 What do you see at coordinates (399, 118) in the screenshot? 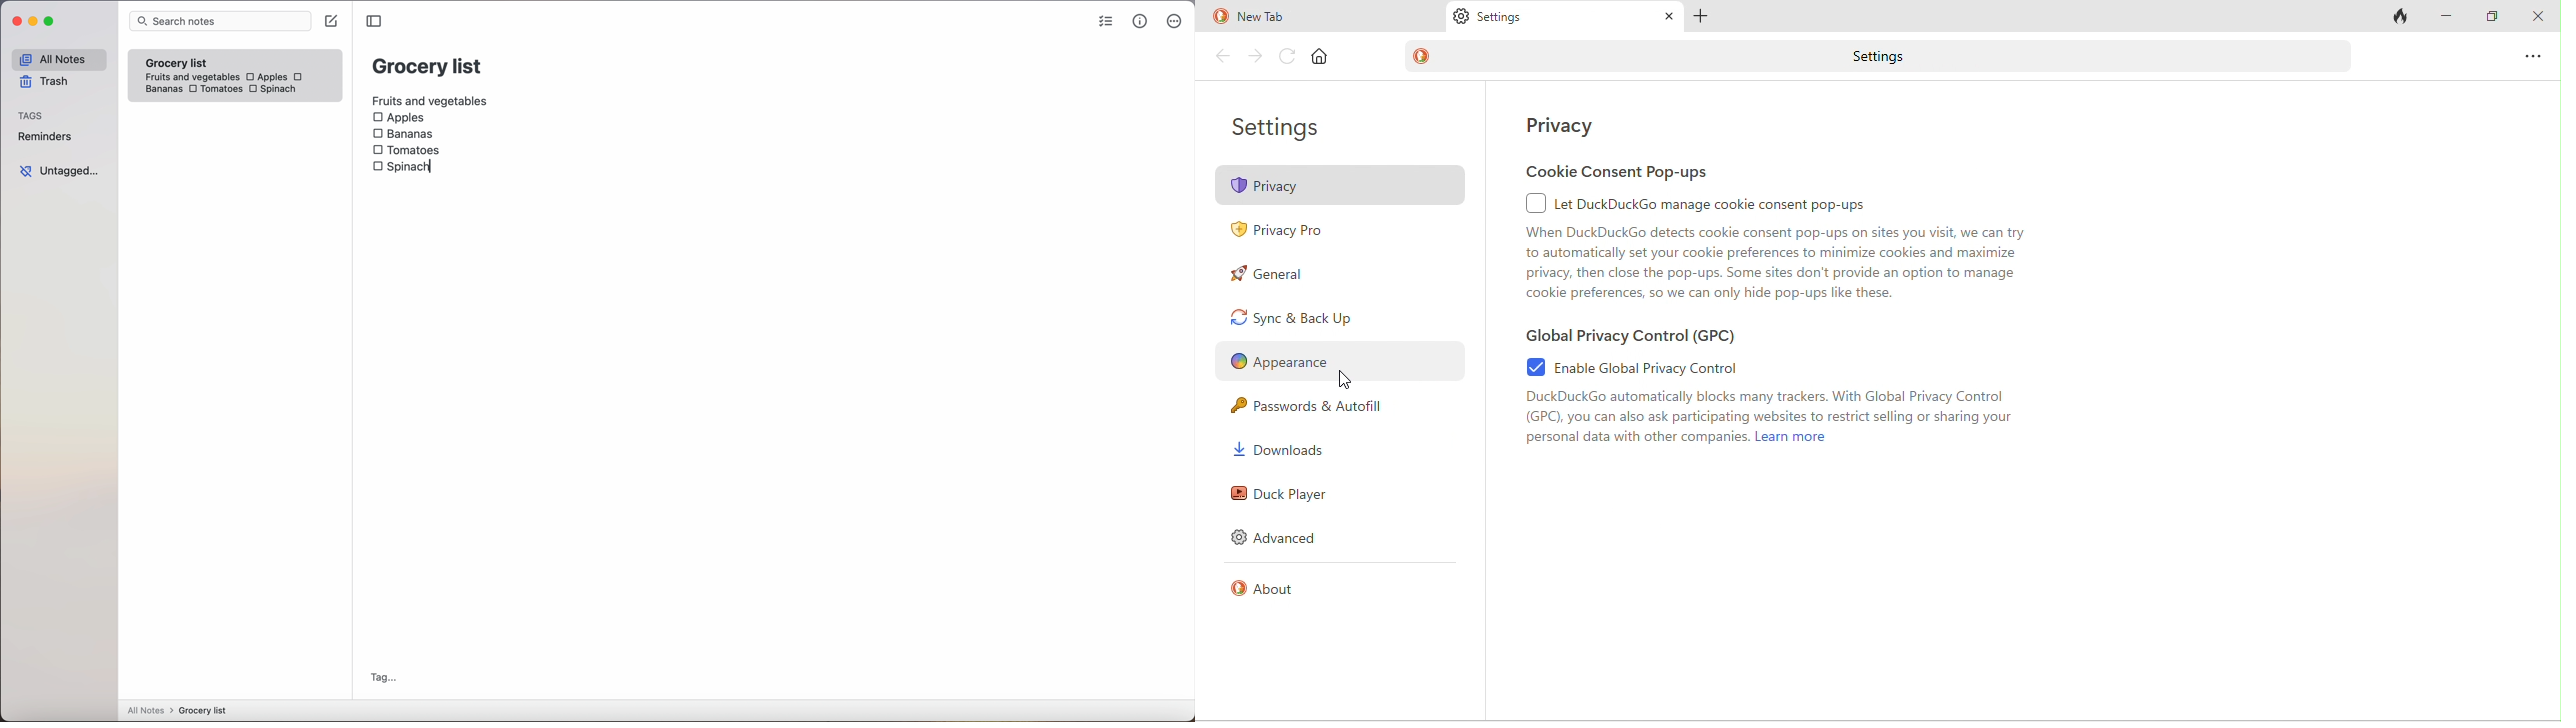
I see `Apples checkbox` at bounding box center [399, 118].